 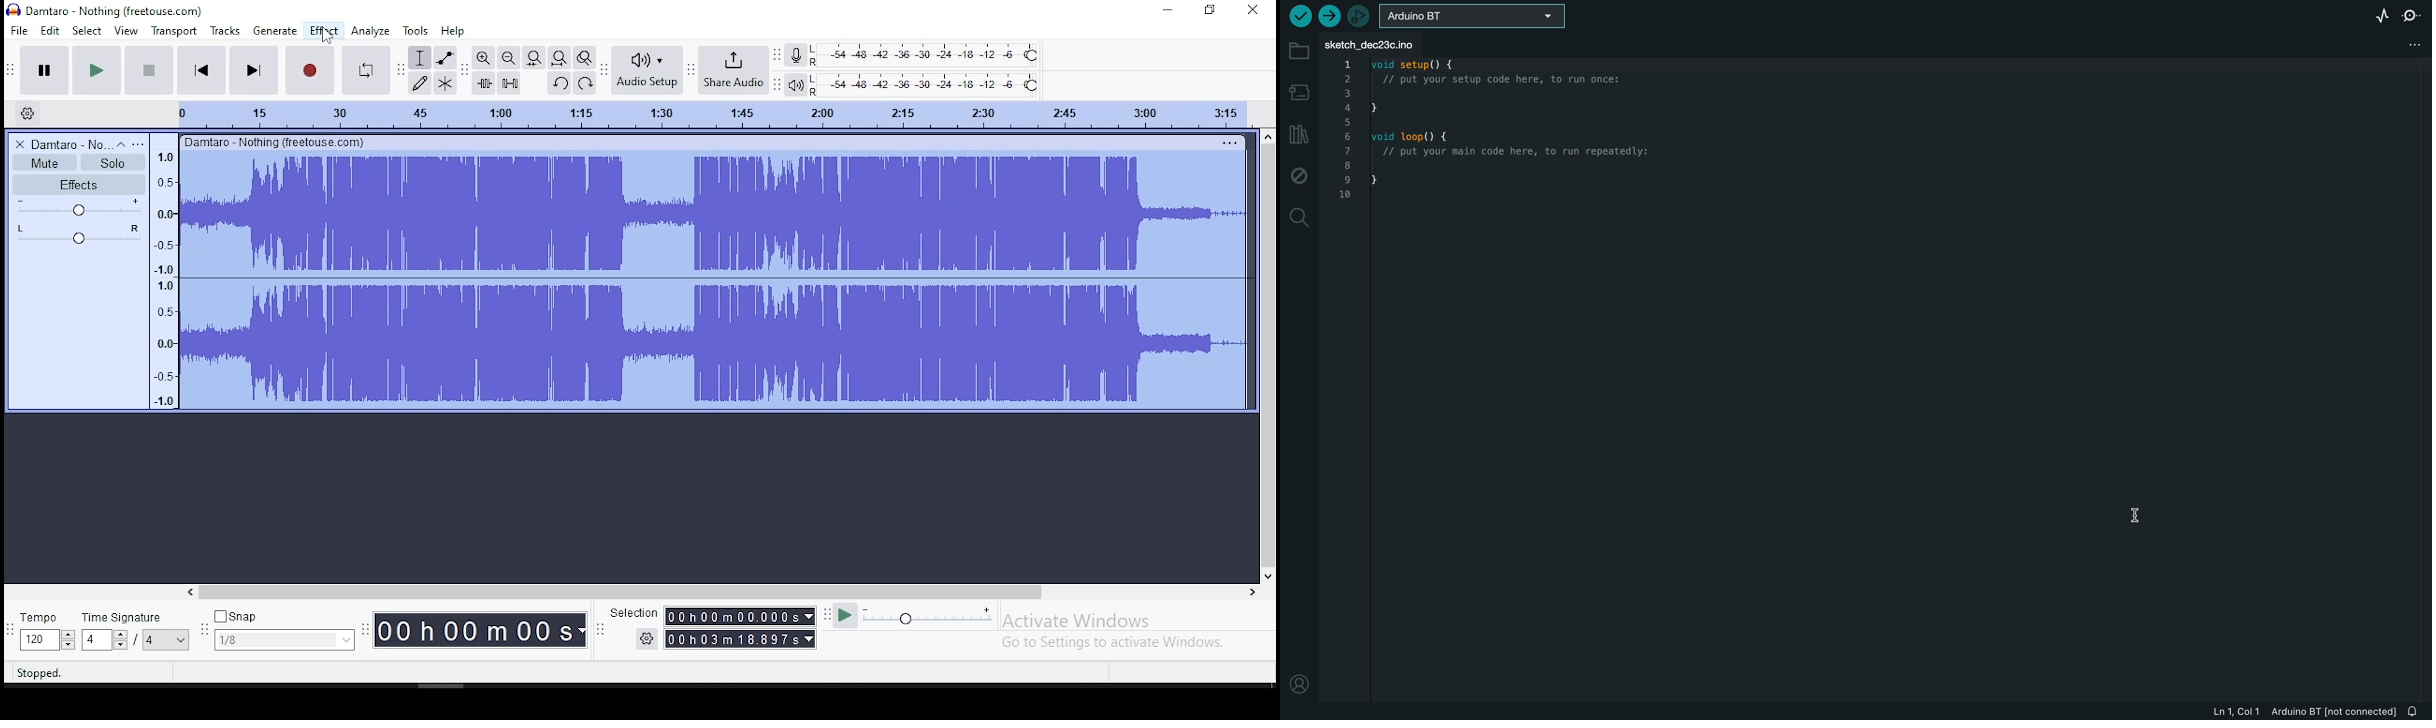 What do you see at coordinates (123, 143) in the screenshot?
I see `collapse` at bounding box center [123, 143].